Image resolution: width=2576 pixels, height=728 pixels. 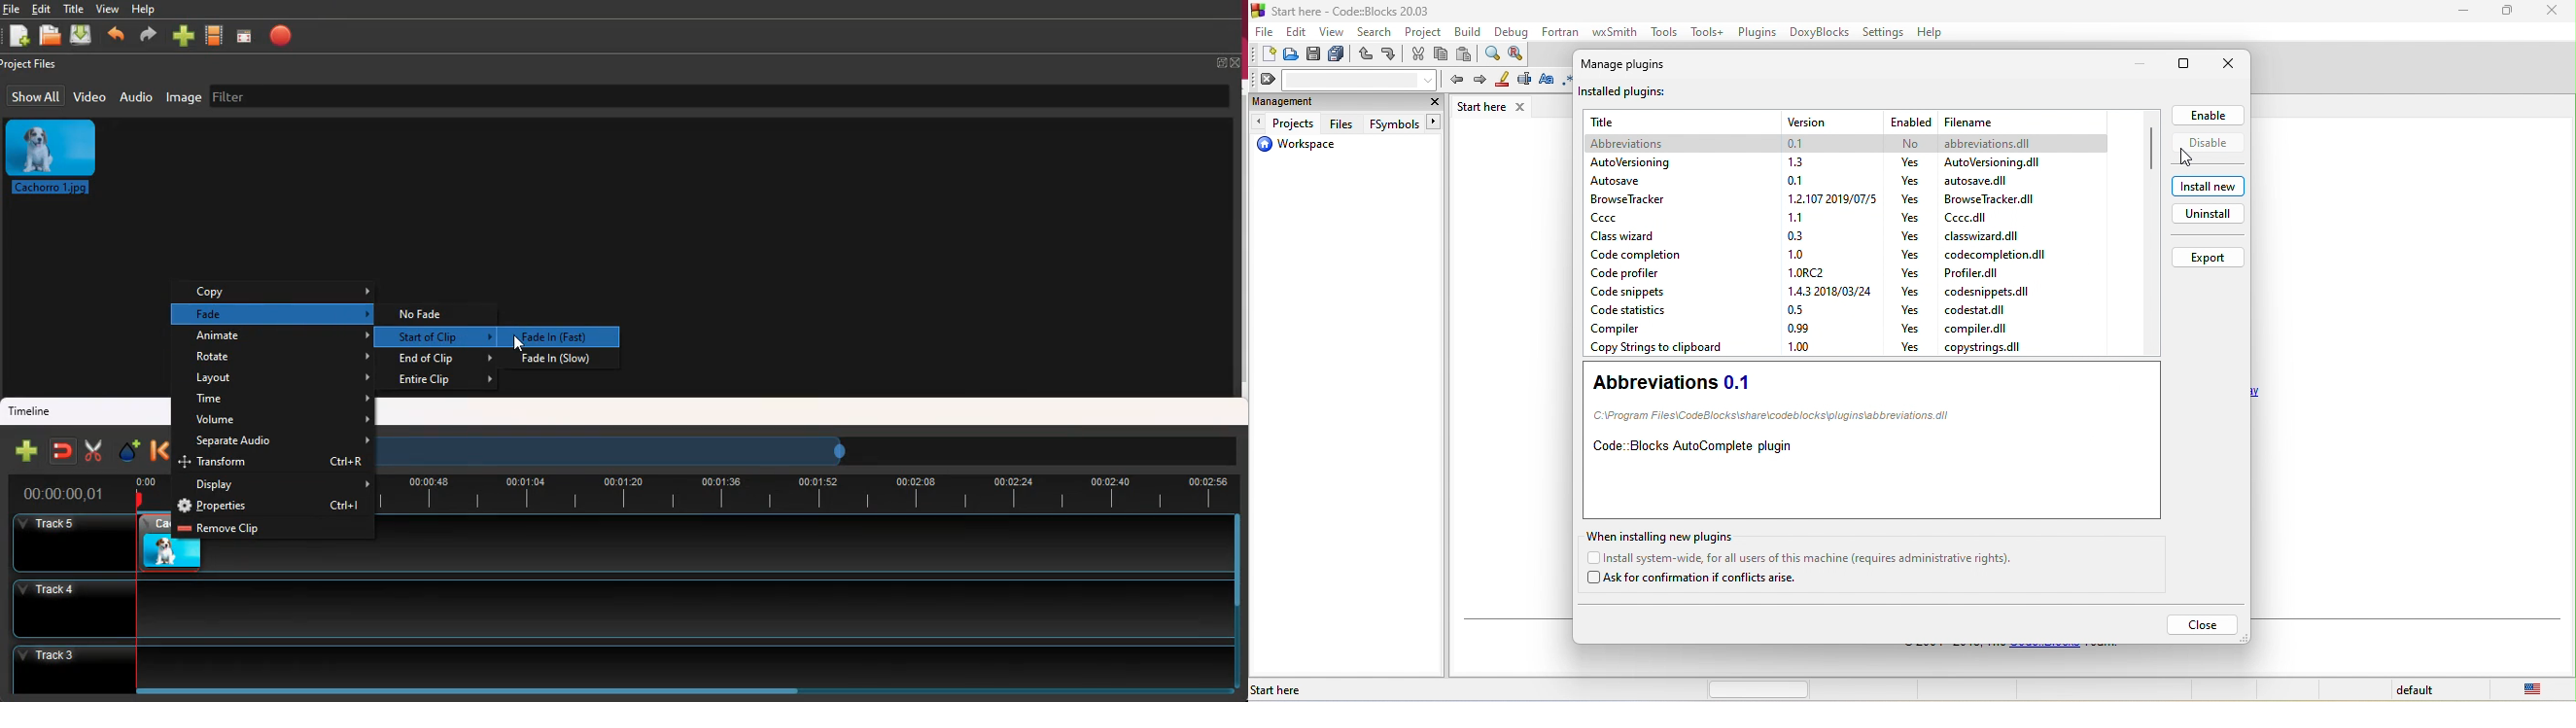 What do you see at coordinates (282, 379) in the screenshot?
I see `layout` at bounding box center [282, 379].